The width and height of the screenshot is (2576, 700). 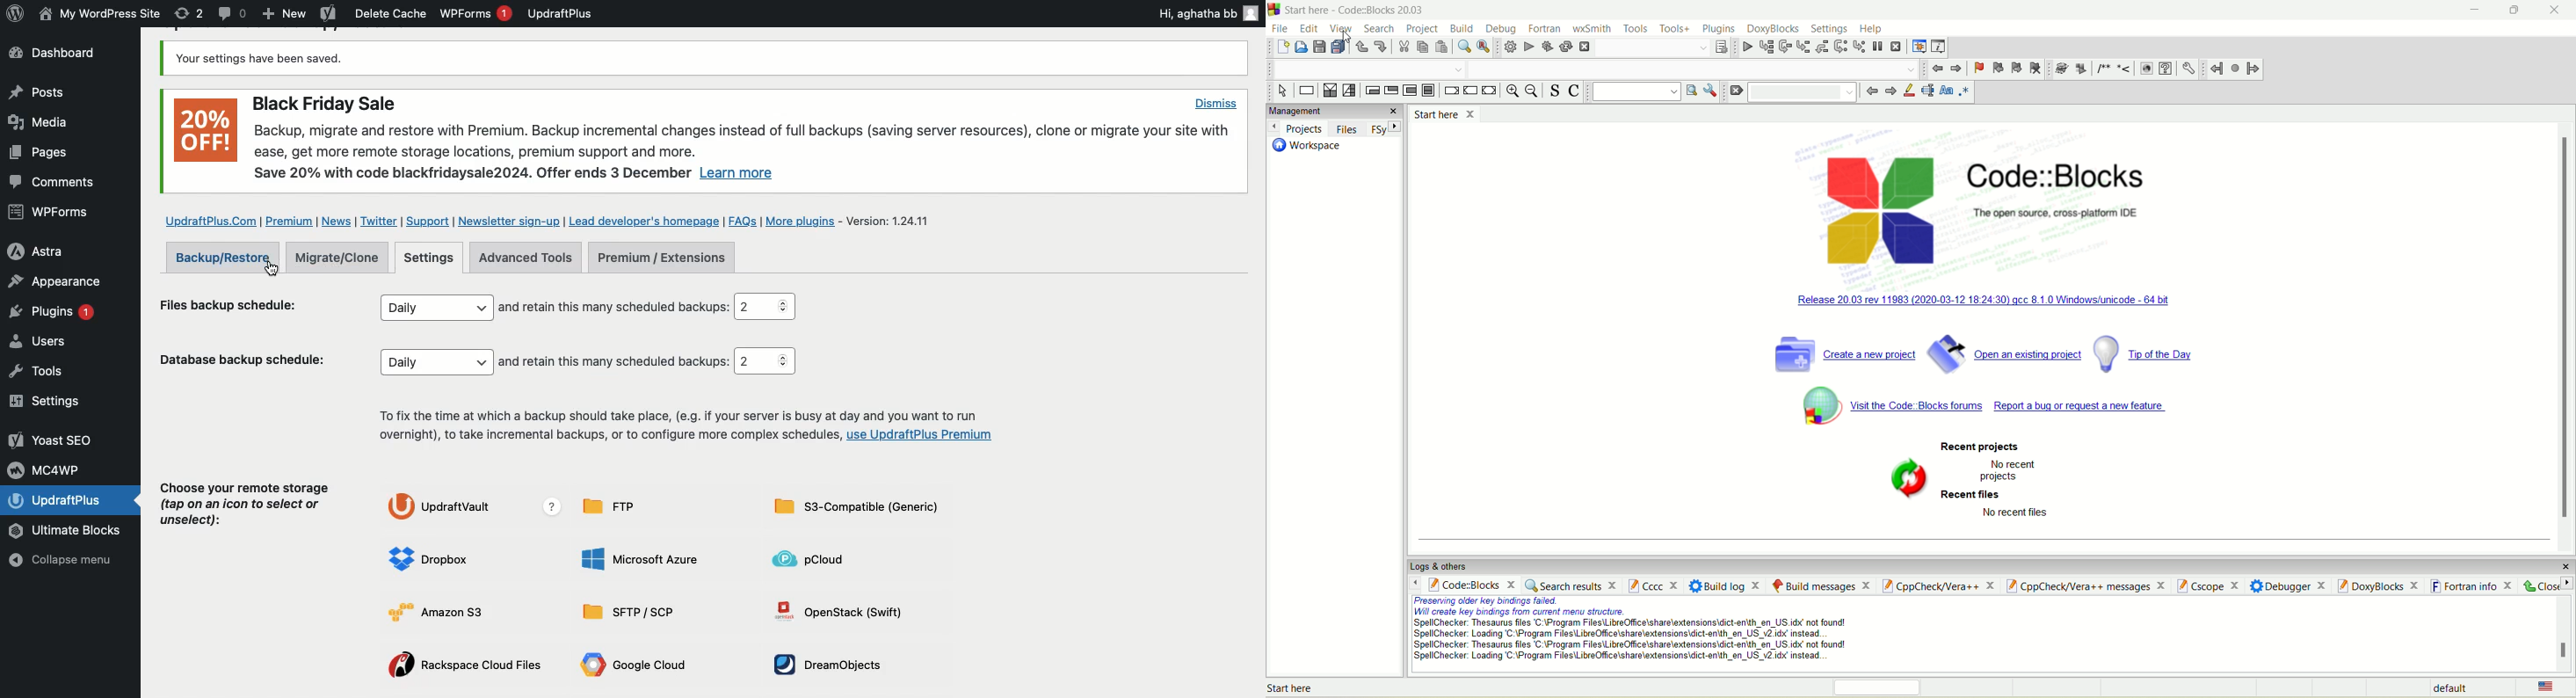 What do you see at coordinates (632, 611) in the screenshot?
I see `SFTP/SCP` at bounding box center [632, 611].